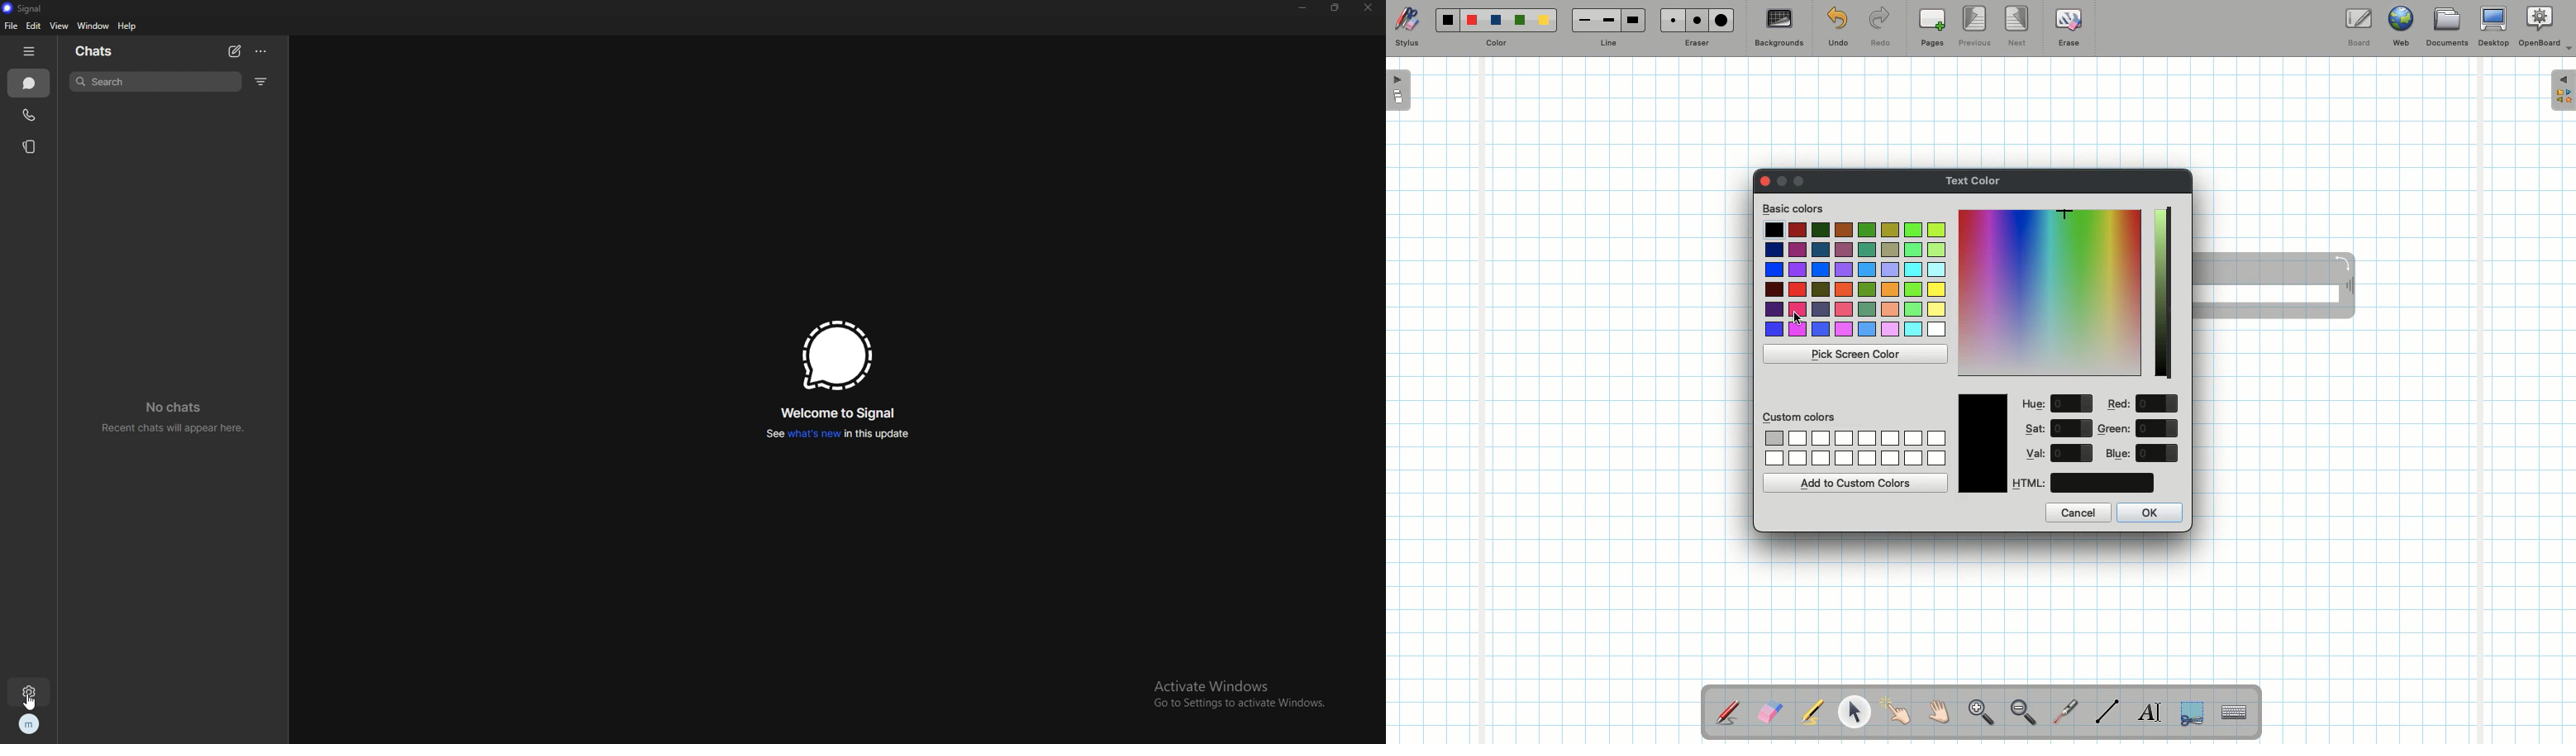 The height and width of the screenshot is (756, 2576). Describe the element at coordinates (262, 51) in the screenshot. I see `options` at that location.